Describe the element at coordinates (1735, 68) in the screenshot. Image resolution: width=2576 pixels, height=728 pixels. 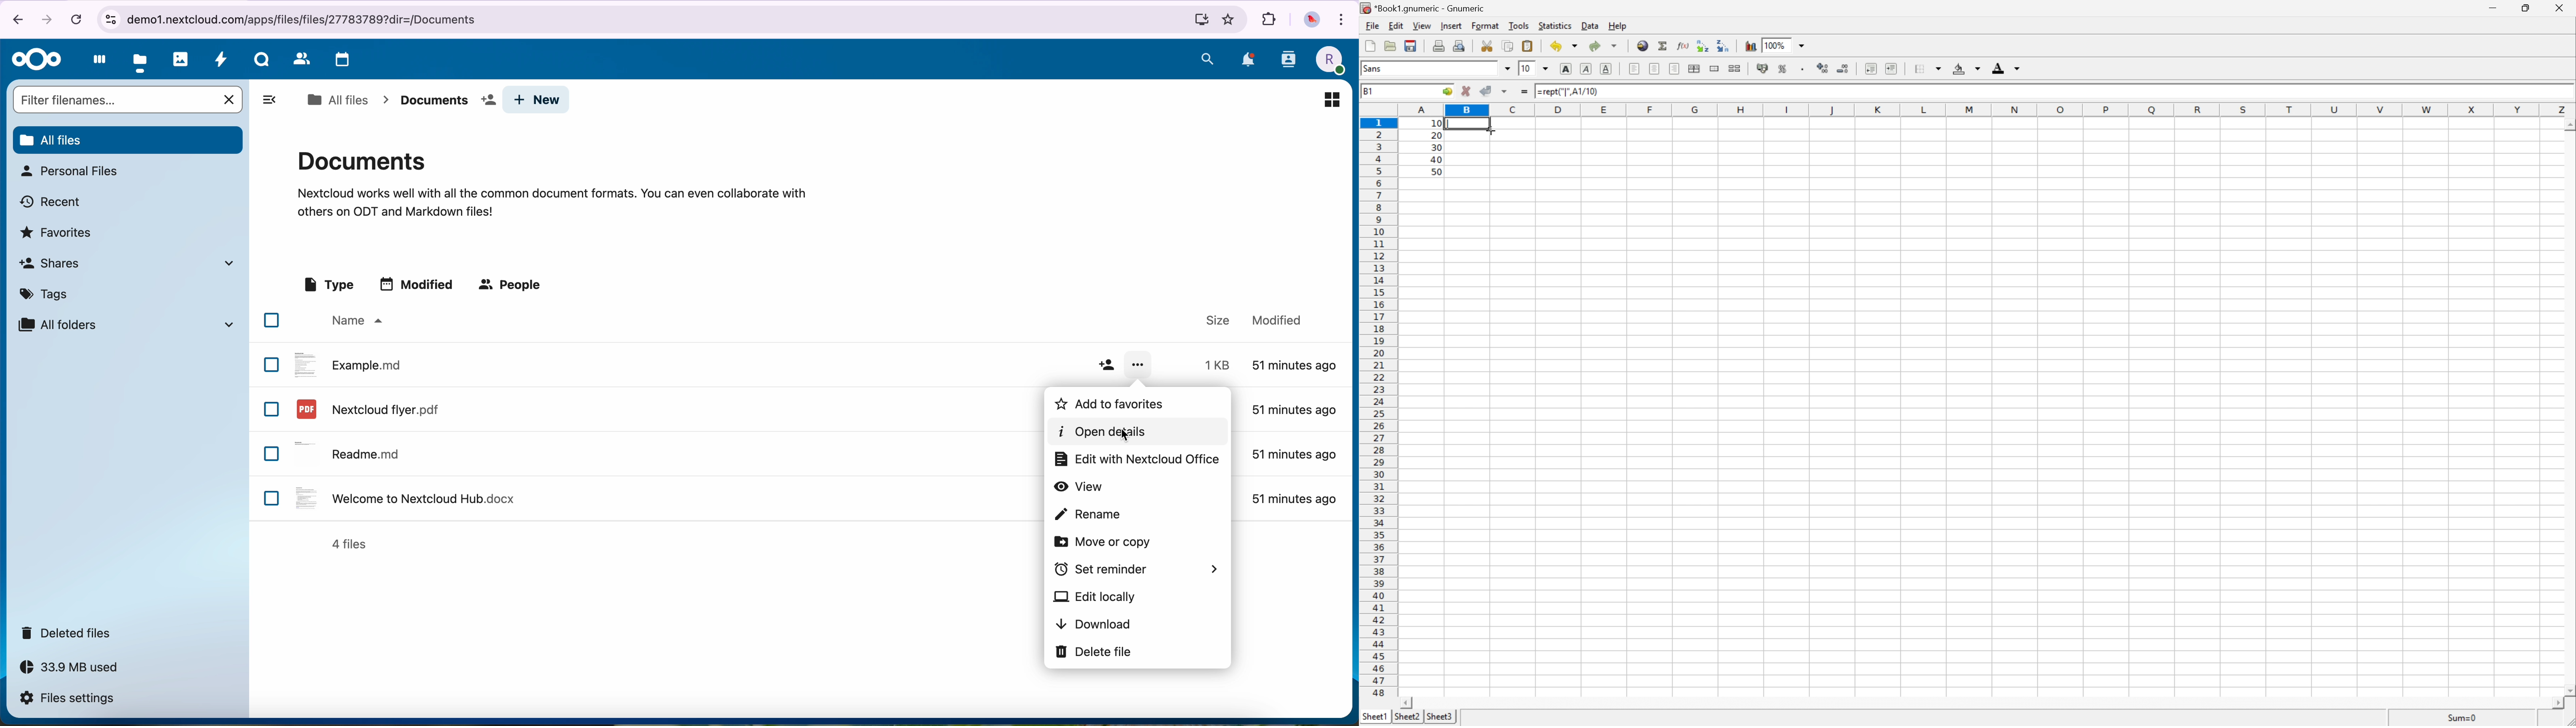
I see `Split the ranges of merged cells` at that location.